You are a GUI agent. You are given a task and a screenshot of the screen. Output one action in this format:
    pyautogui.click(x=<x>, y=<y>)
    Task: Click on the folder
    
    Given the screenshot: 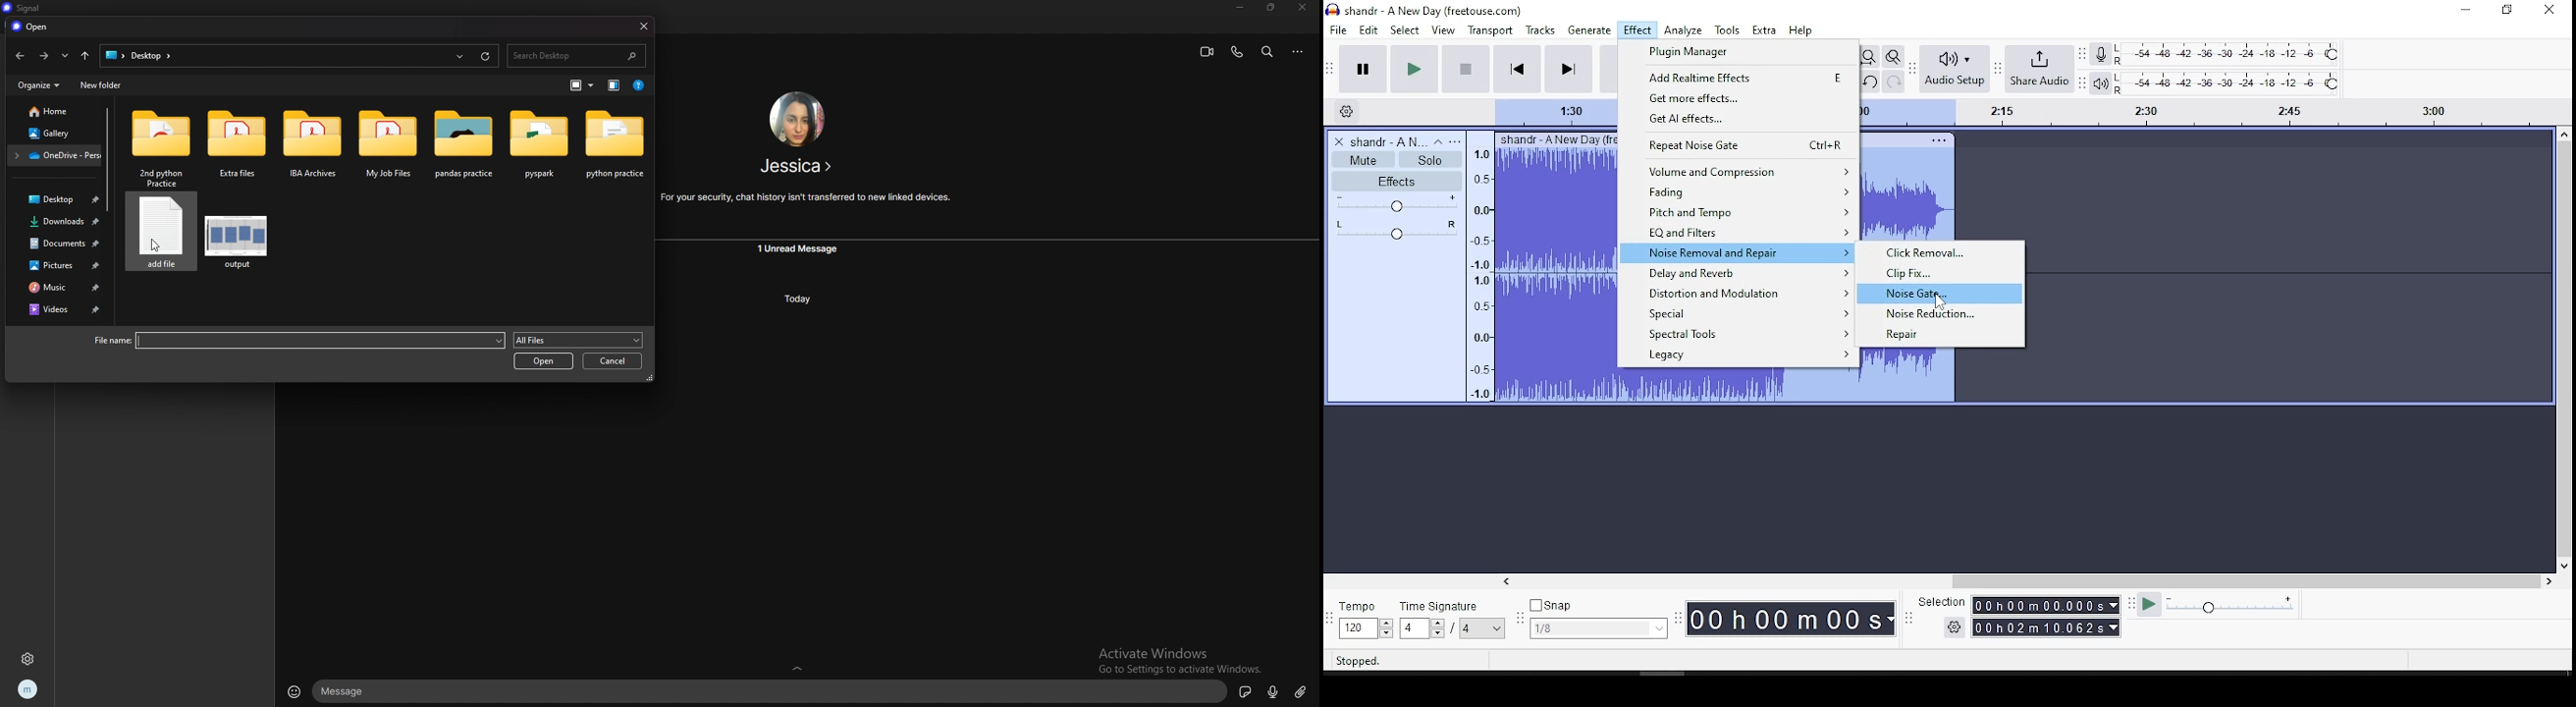 What is the action you would take?
    pyautogui.click(x=615, y=148)
    